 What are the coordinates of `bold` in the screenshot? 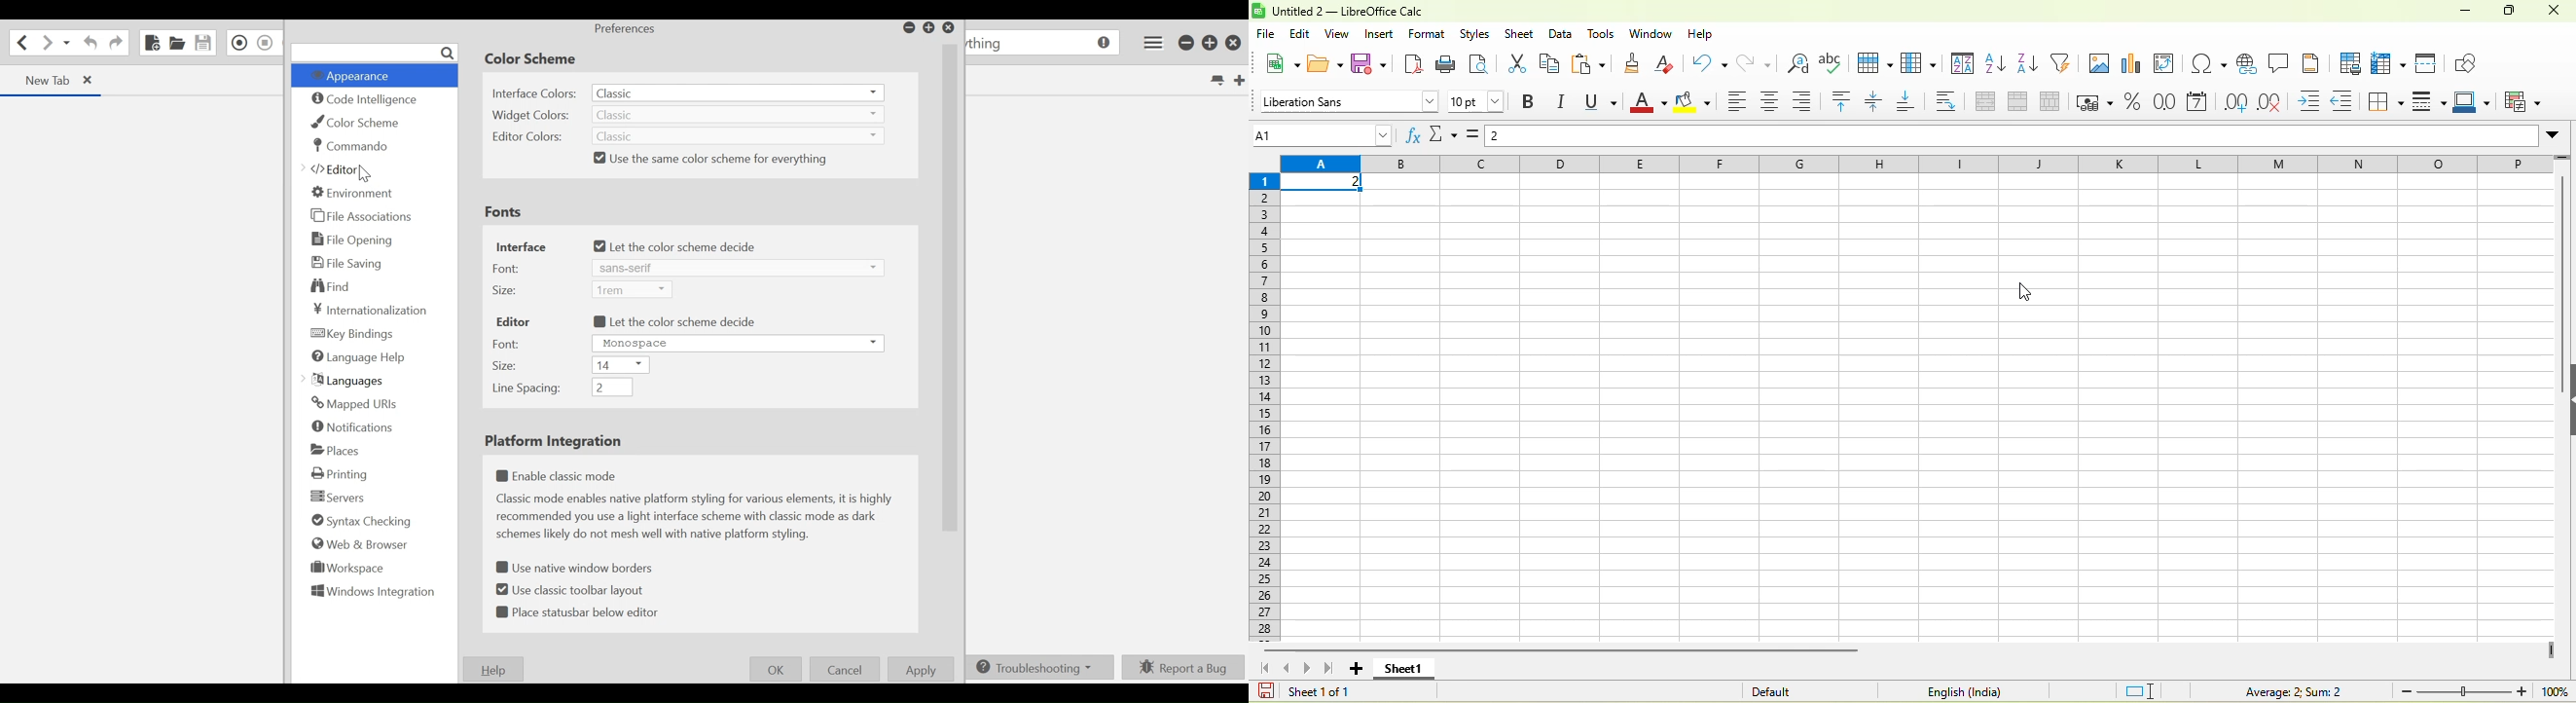 It's located at (1530, 103).